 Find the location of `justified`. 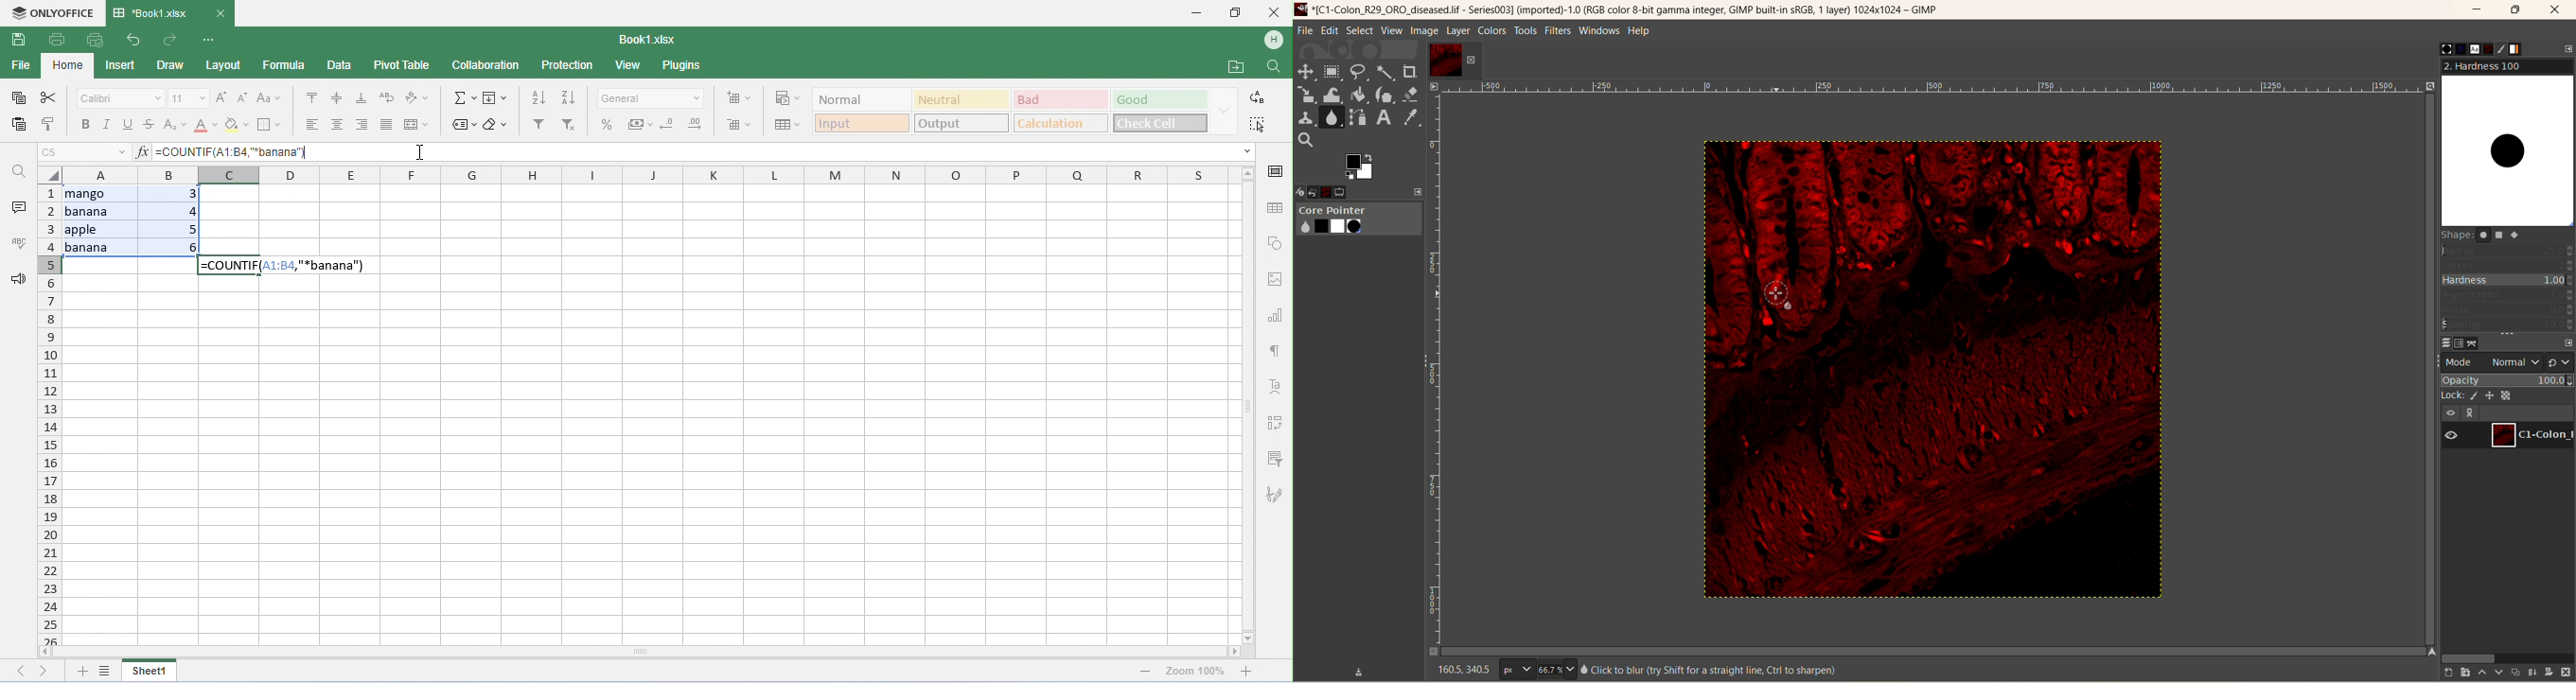

justified is located at coordinates (387, 125).